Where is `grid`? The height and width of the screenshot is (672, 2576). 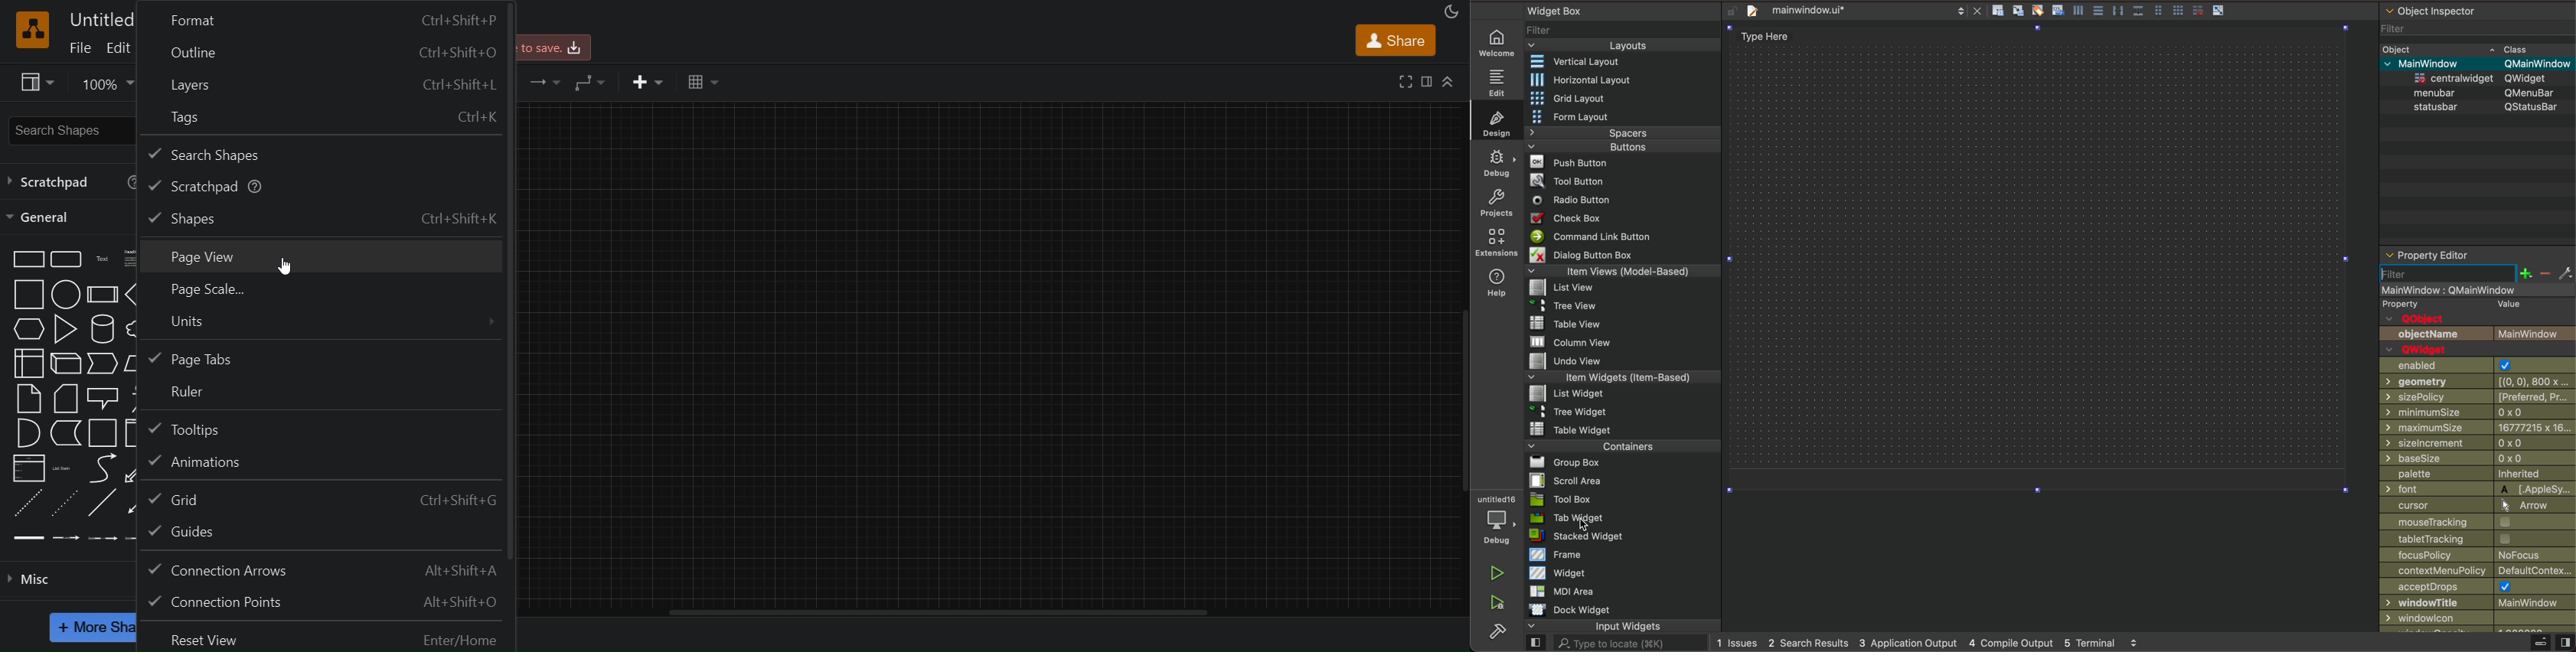
grid is located at coordinates (325, 497).